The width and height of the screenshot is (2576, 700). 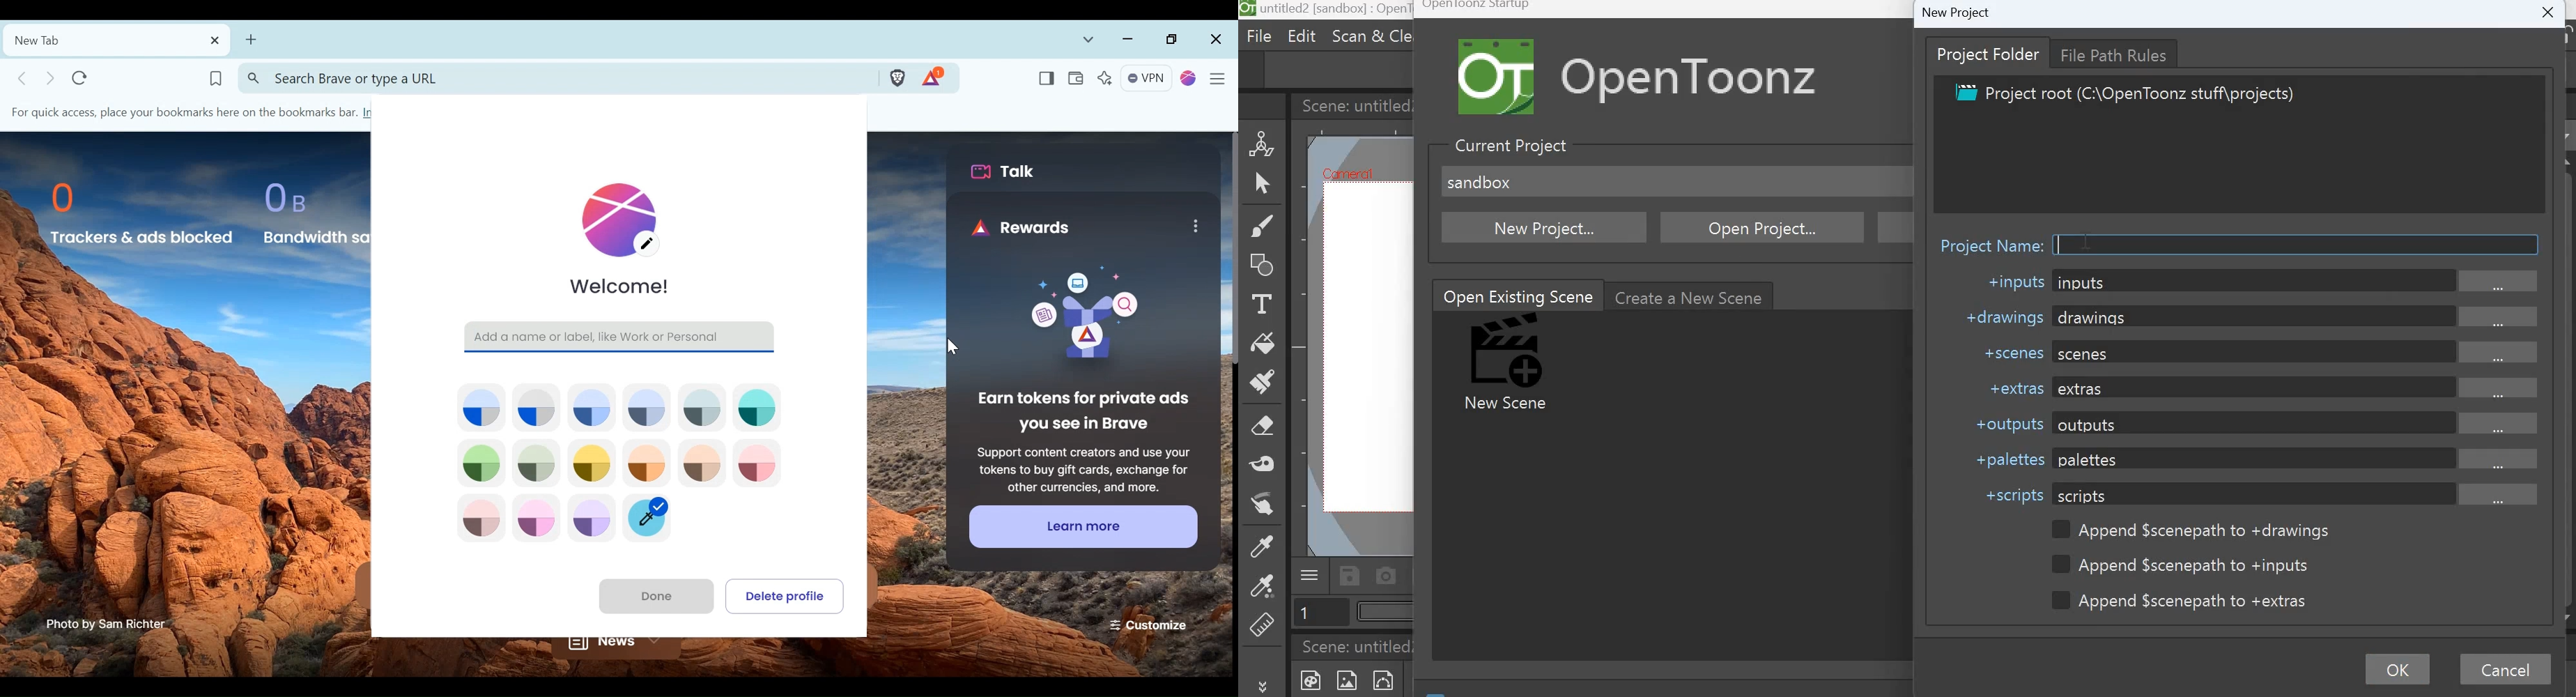 What do you see at coordinates (2297, 423) in the screenshot?
I see `outputs` at bounding box center [2297, 423].